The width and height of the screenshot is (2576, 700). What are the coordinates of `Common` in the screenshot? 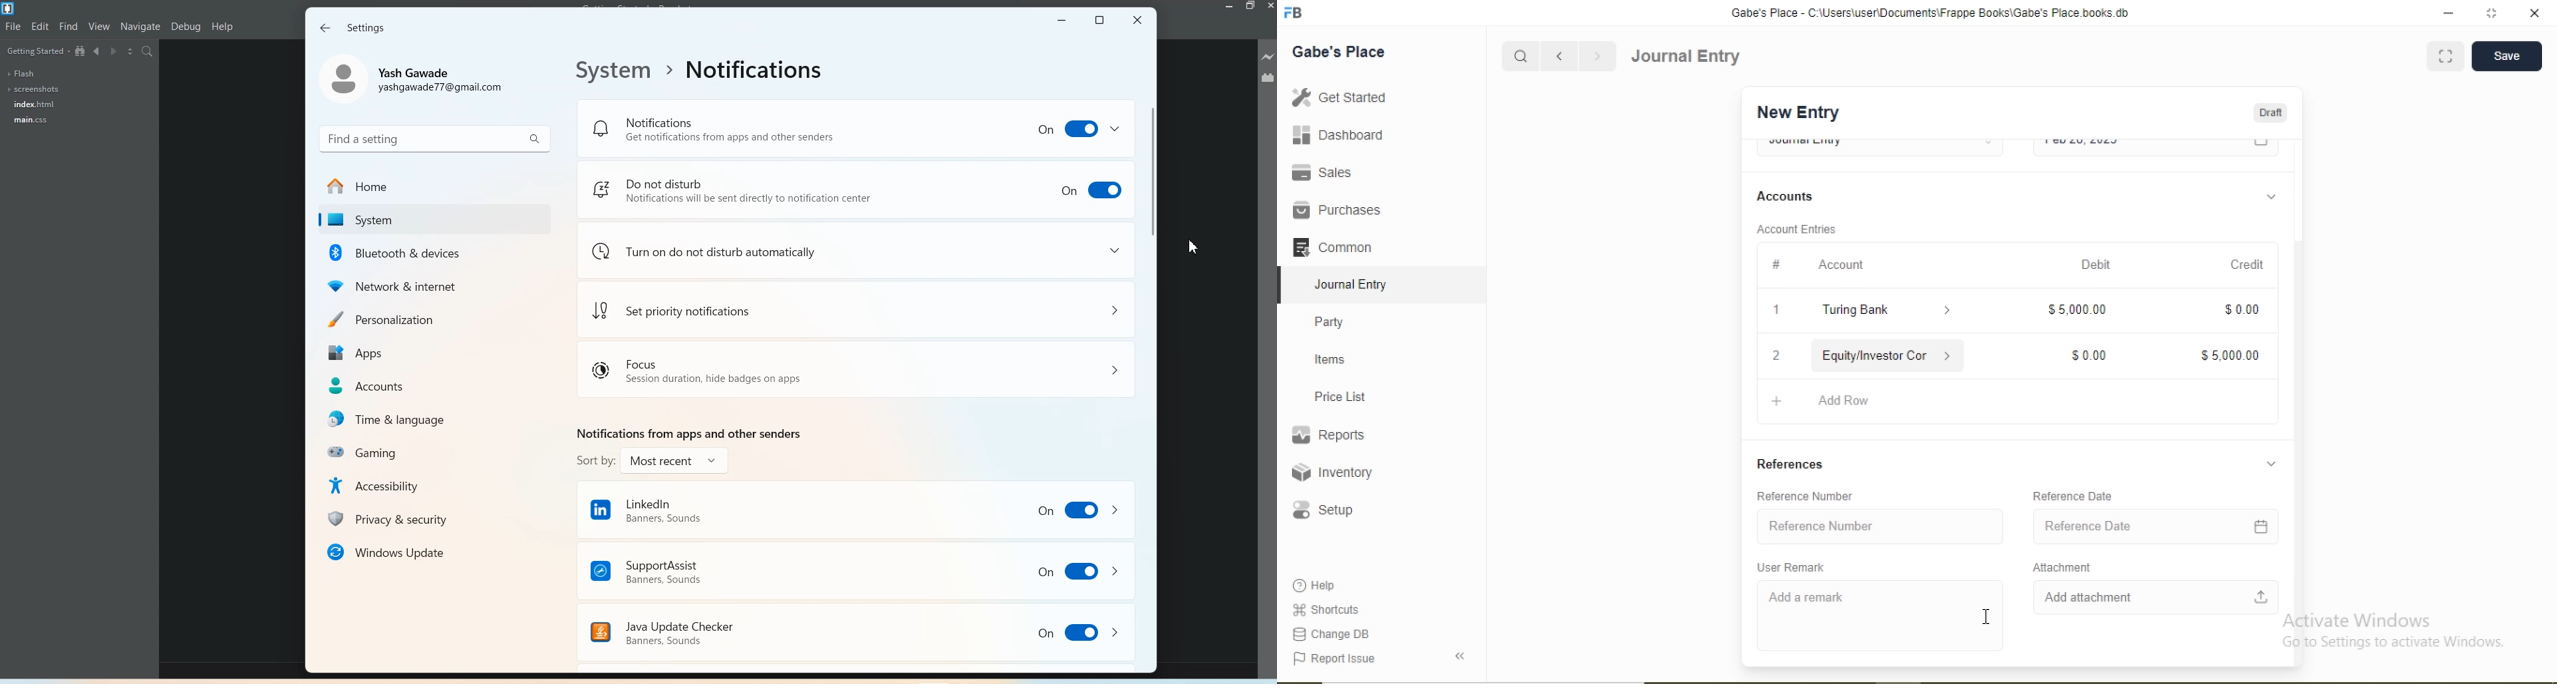 It's located at (1331, 246).